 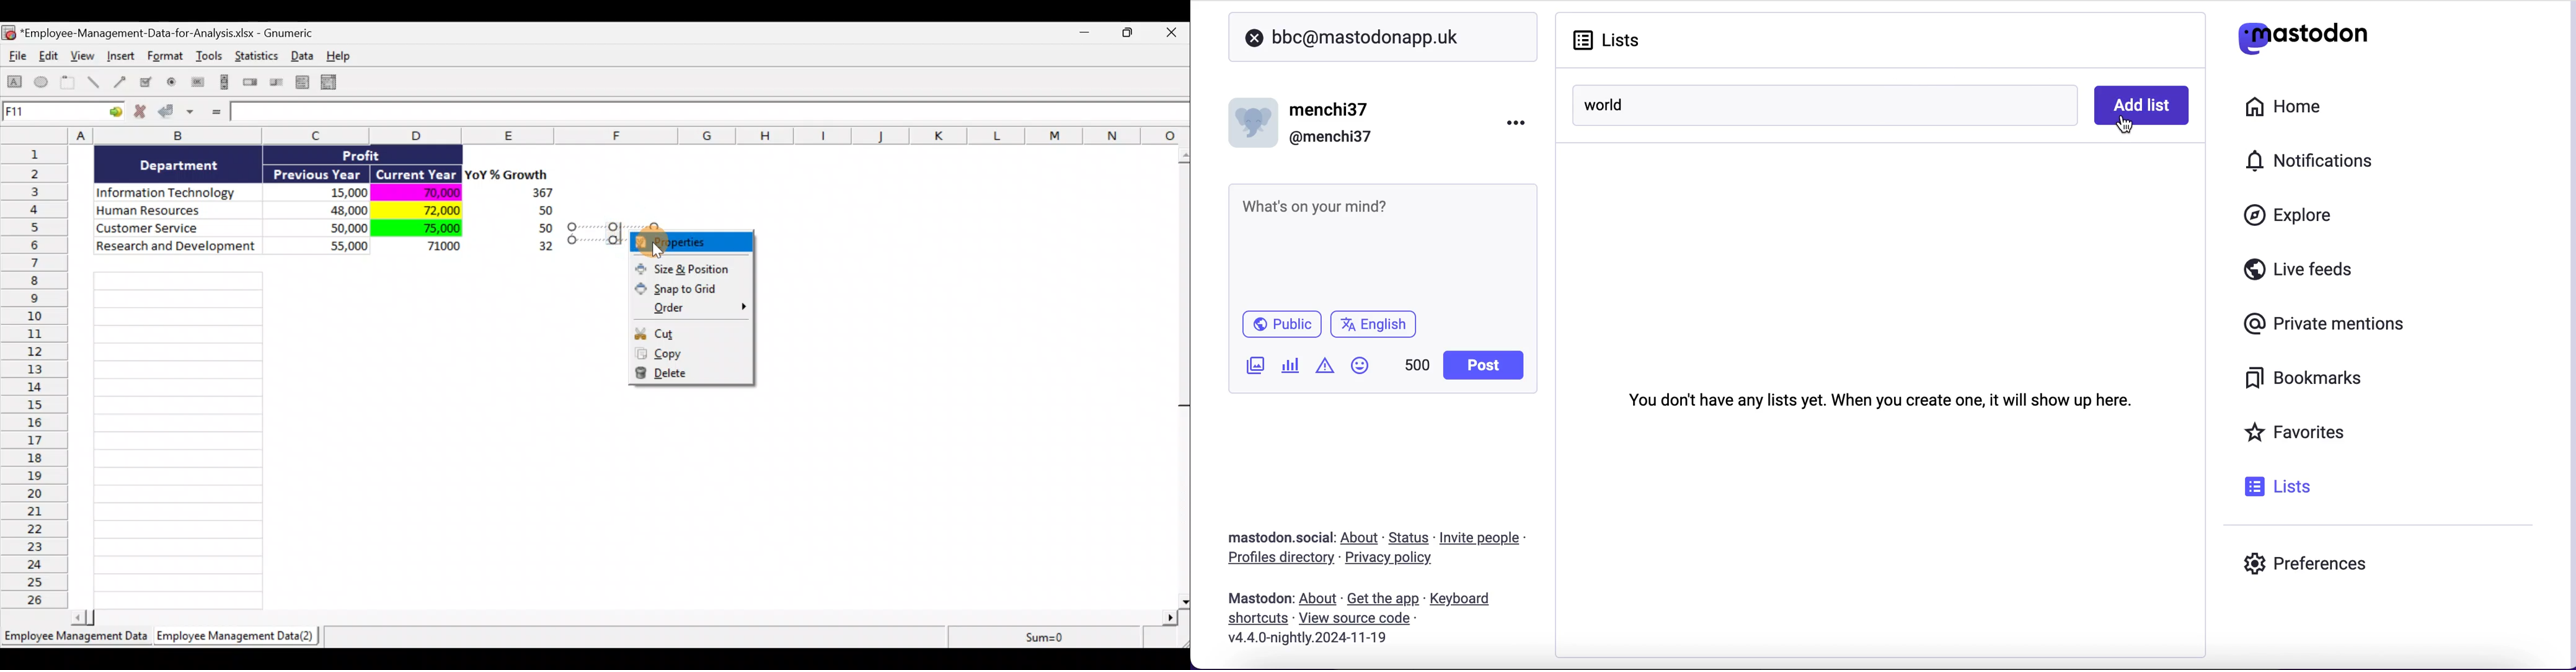 I want to click on View, so click(x=84, y=56).